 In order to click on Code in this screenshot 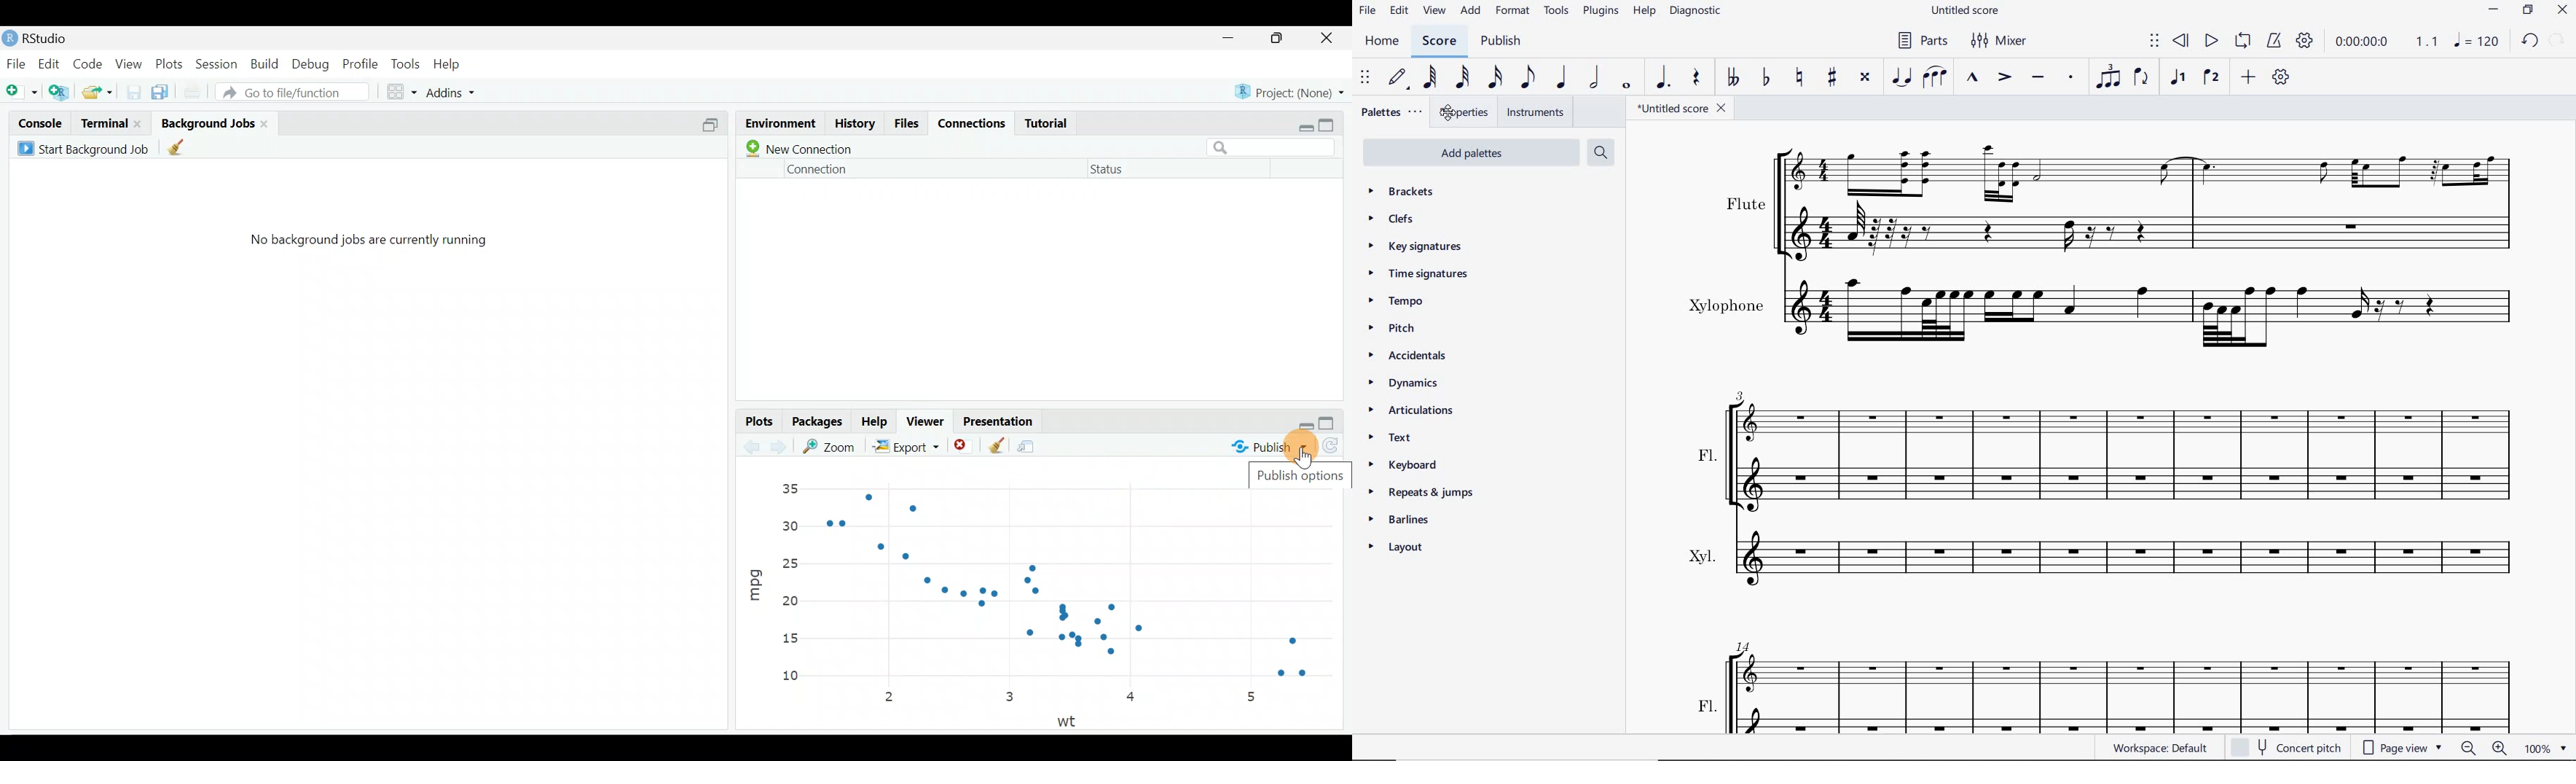, I will do `click(90, 61)`.